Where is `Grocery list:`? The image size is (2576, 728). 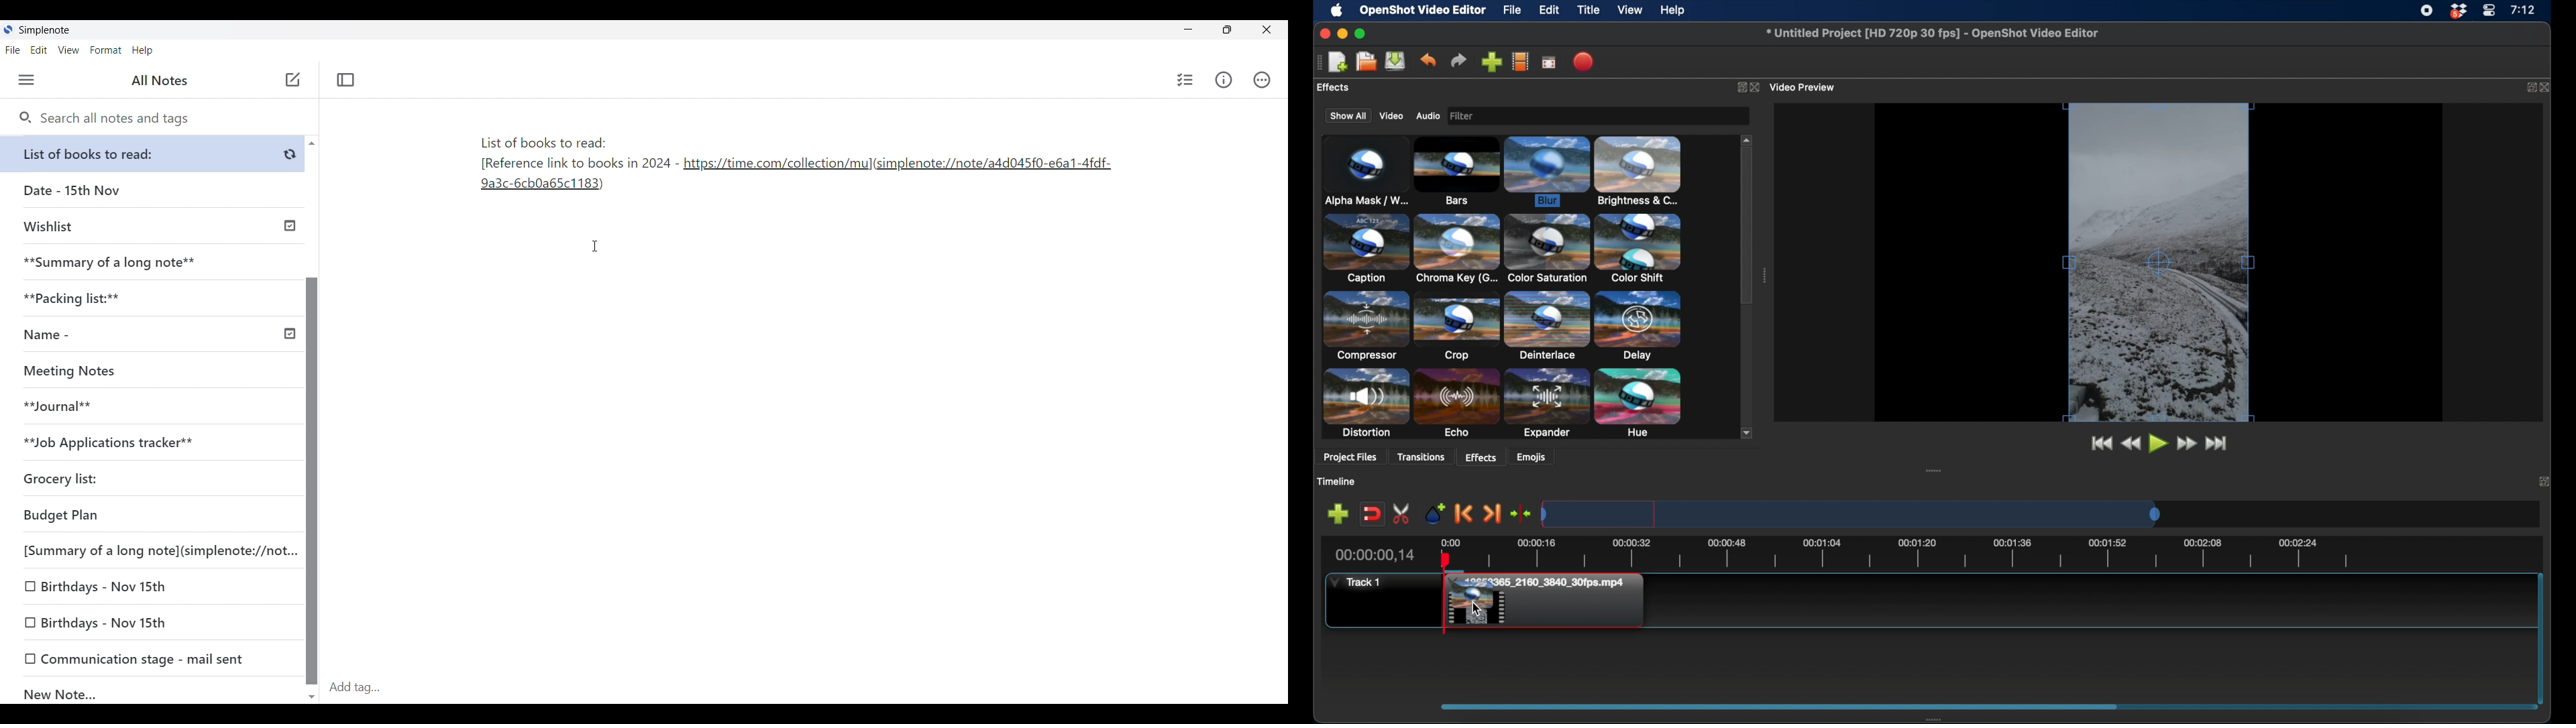 Grocery list: is located at coordinates (148, 481).